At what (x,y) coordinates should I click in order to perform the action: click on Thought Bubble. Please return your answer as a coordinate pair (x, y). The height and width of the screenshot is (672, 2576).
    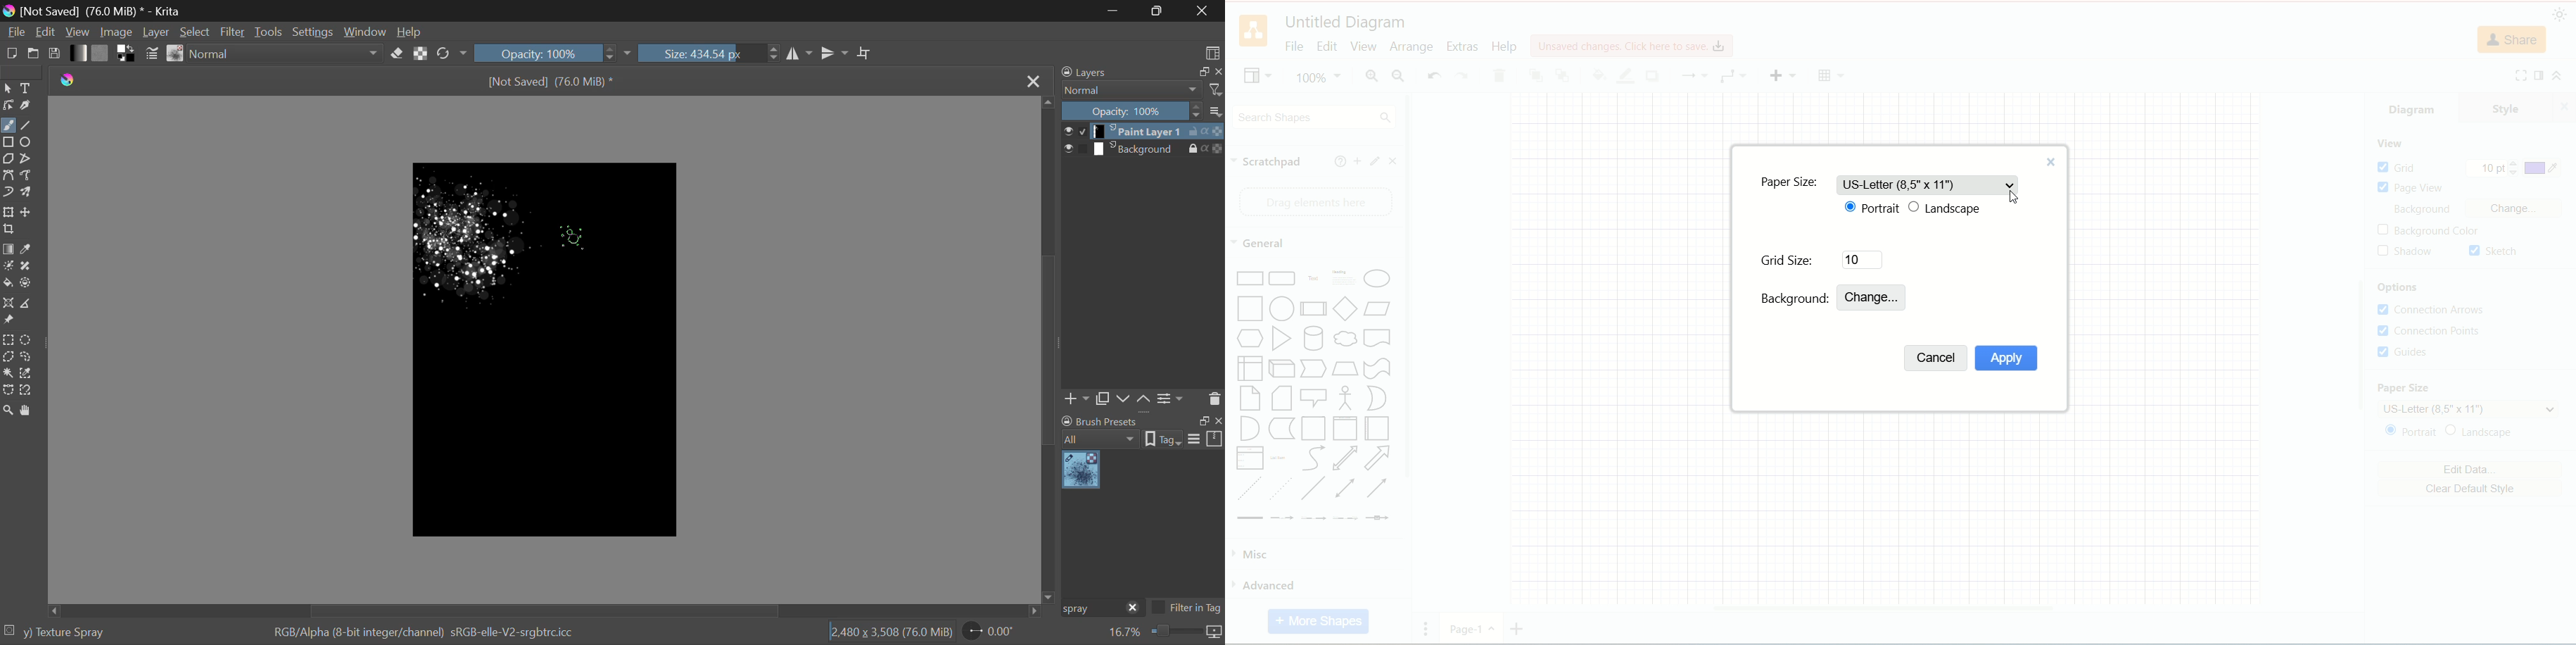
    Looking at the image, I should click on (1346, 340).